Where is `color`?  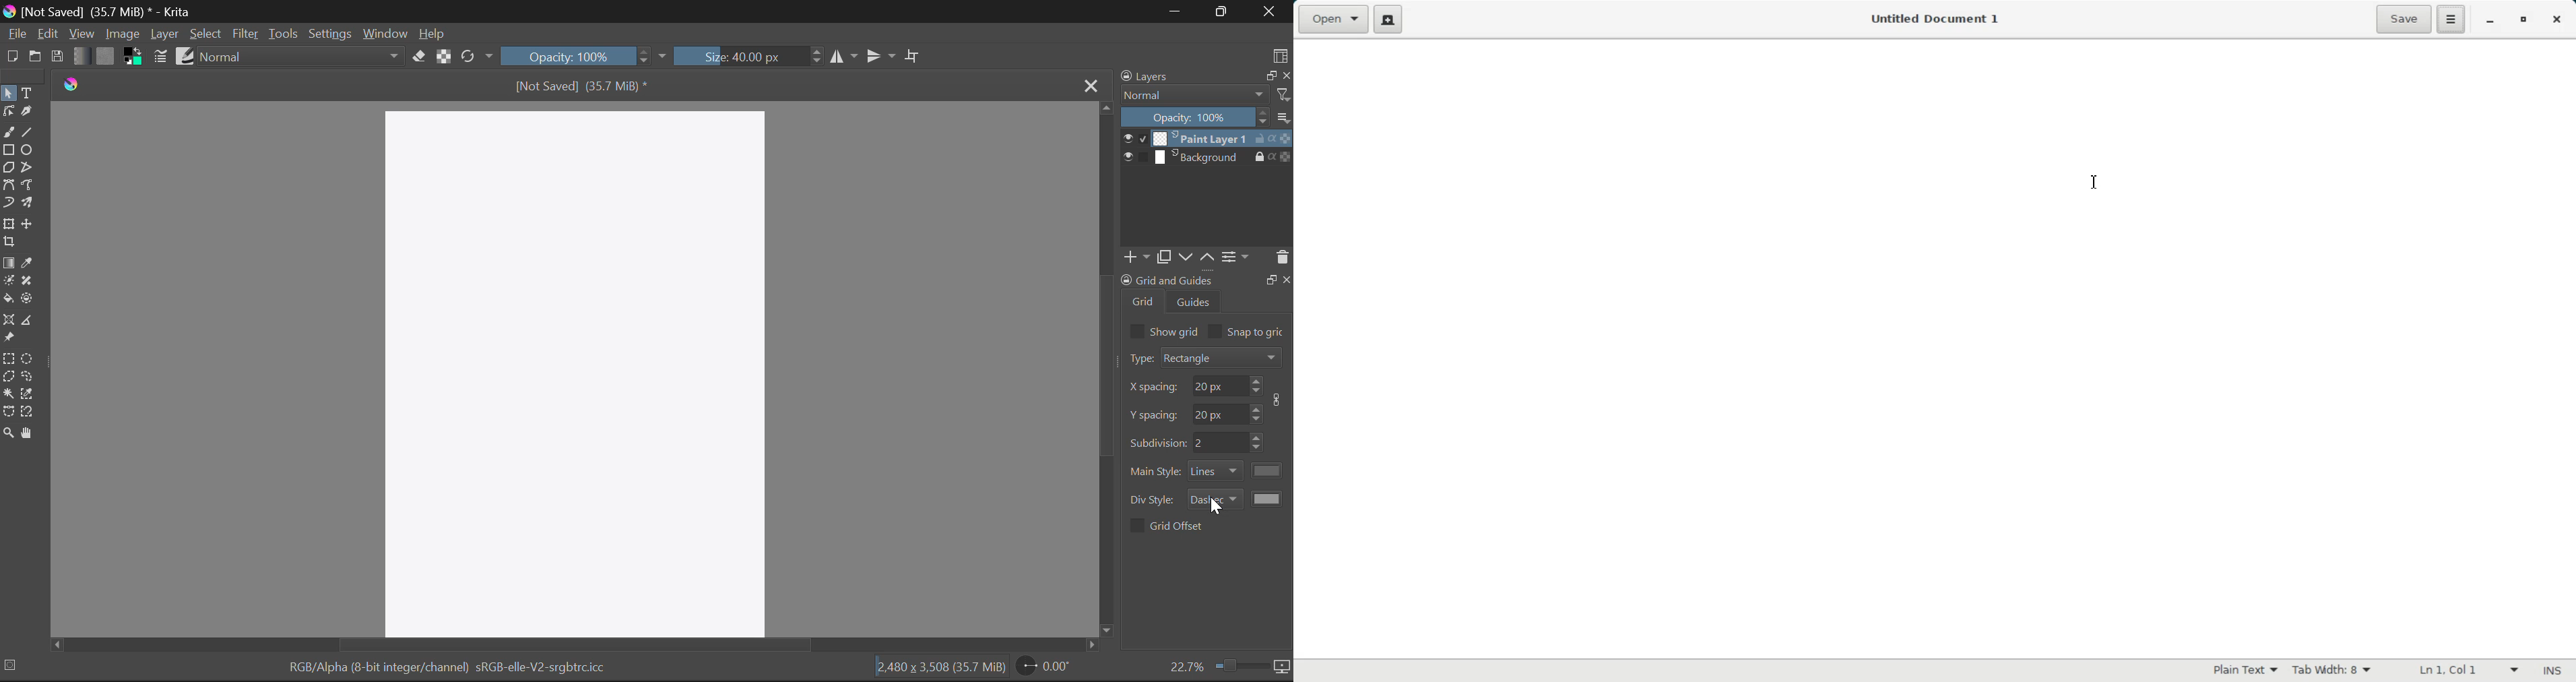 color is located at coordinates (1268, 470).